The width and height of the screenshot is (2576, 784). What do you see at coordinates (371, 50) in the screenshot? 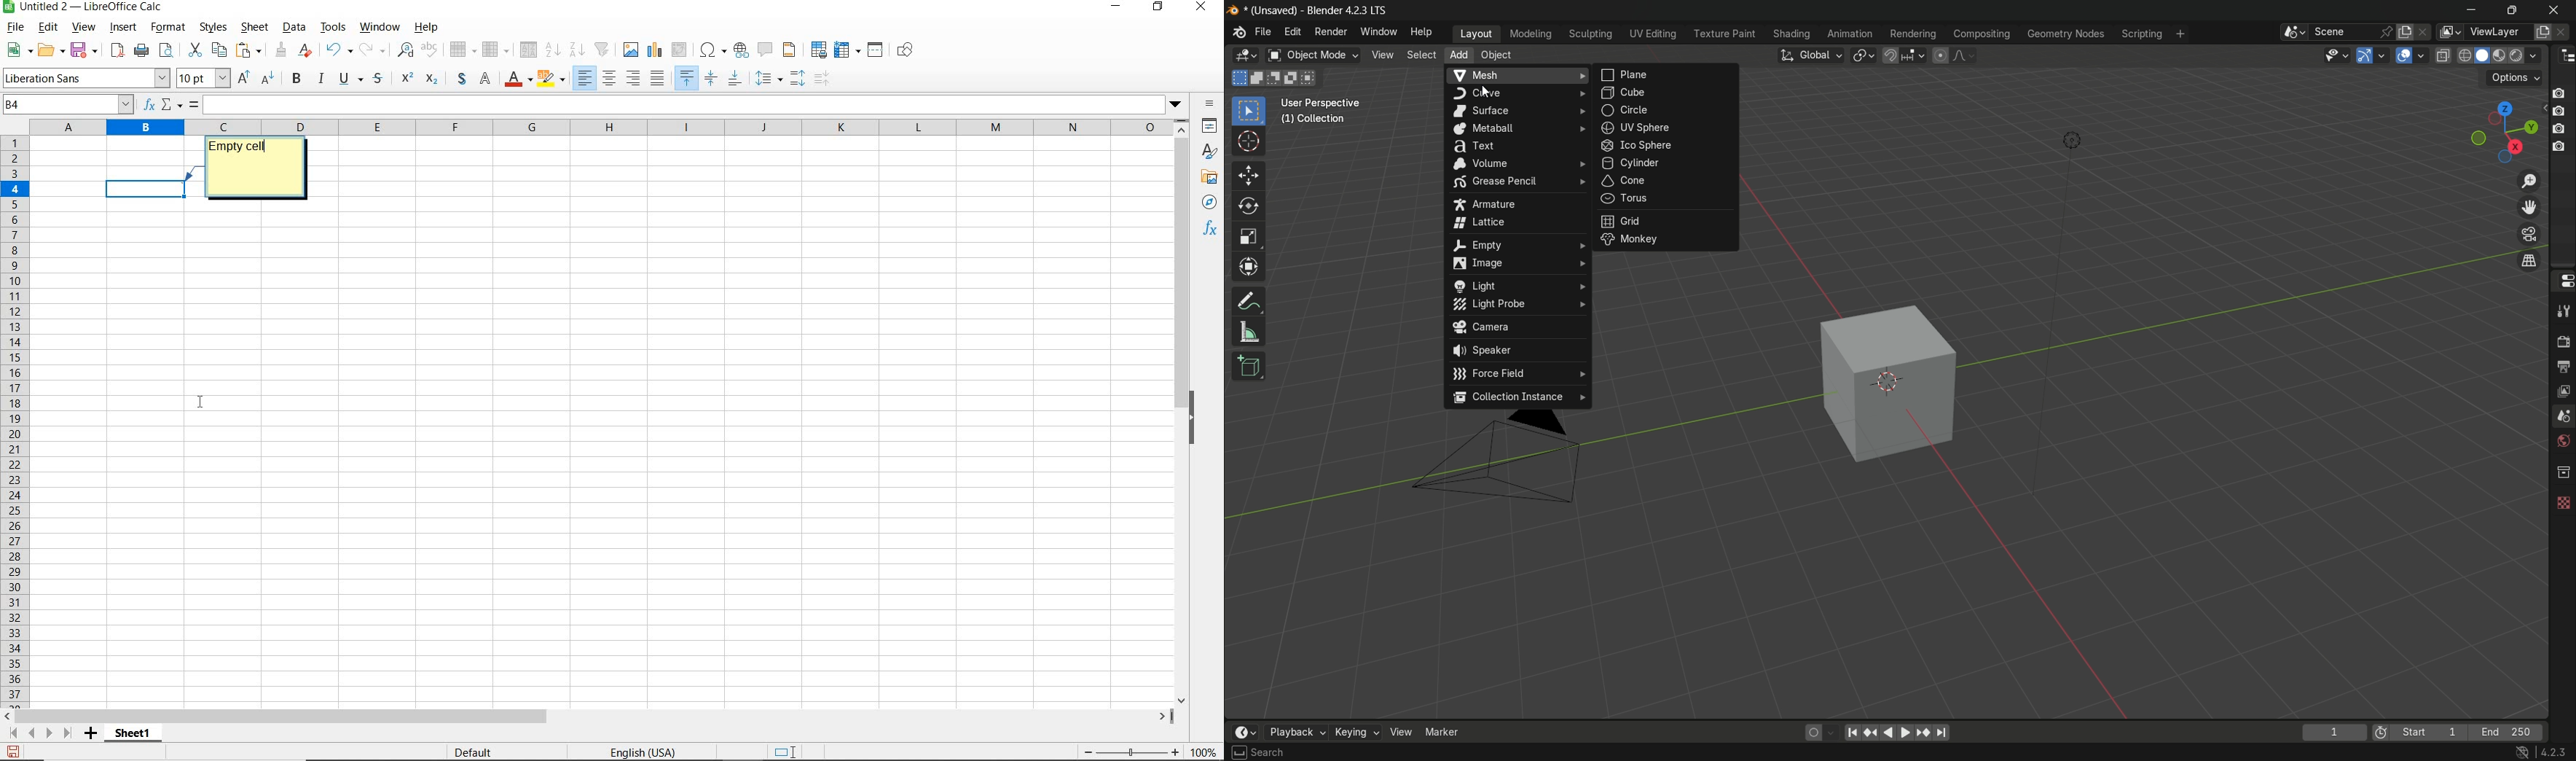
I see `redo` at bounding box center [371, 50].